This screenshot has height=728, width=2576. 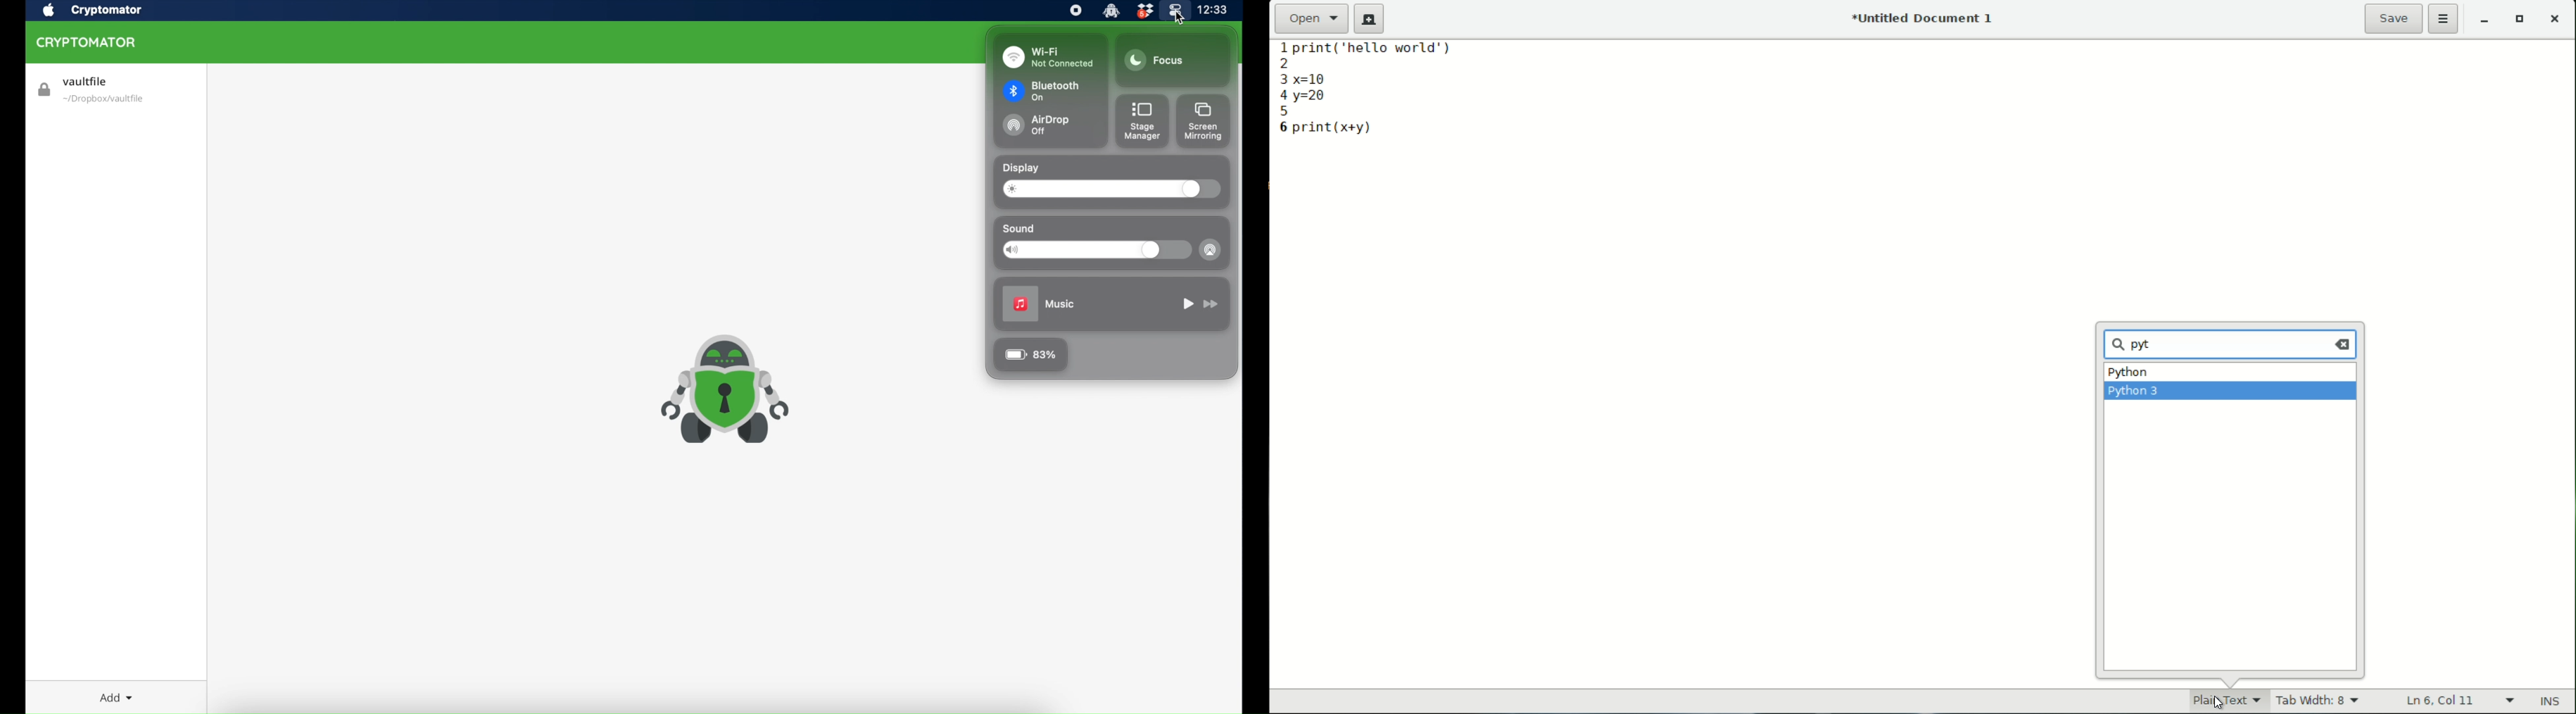 What do you see at coordinates (116, 697) in the screenshot?
I see `add` at bounding box center [116, 697].